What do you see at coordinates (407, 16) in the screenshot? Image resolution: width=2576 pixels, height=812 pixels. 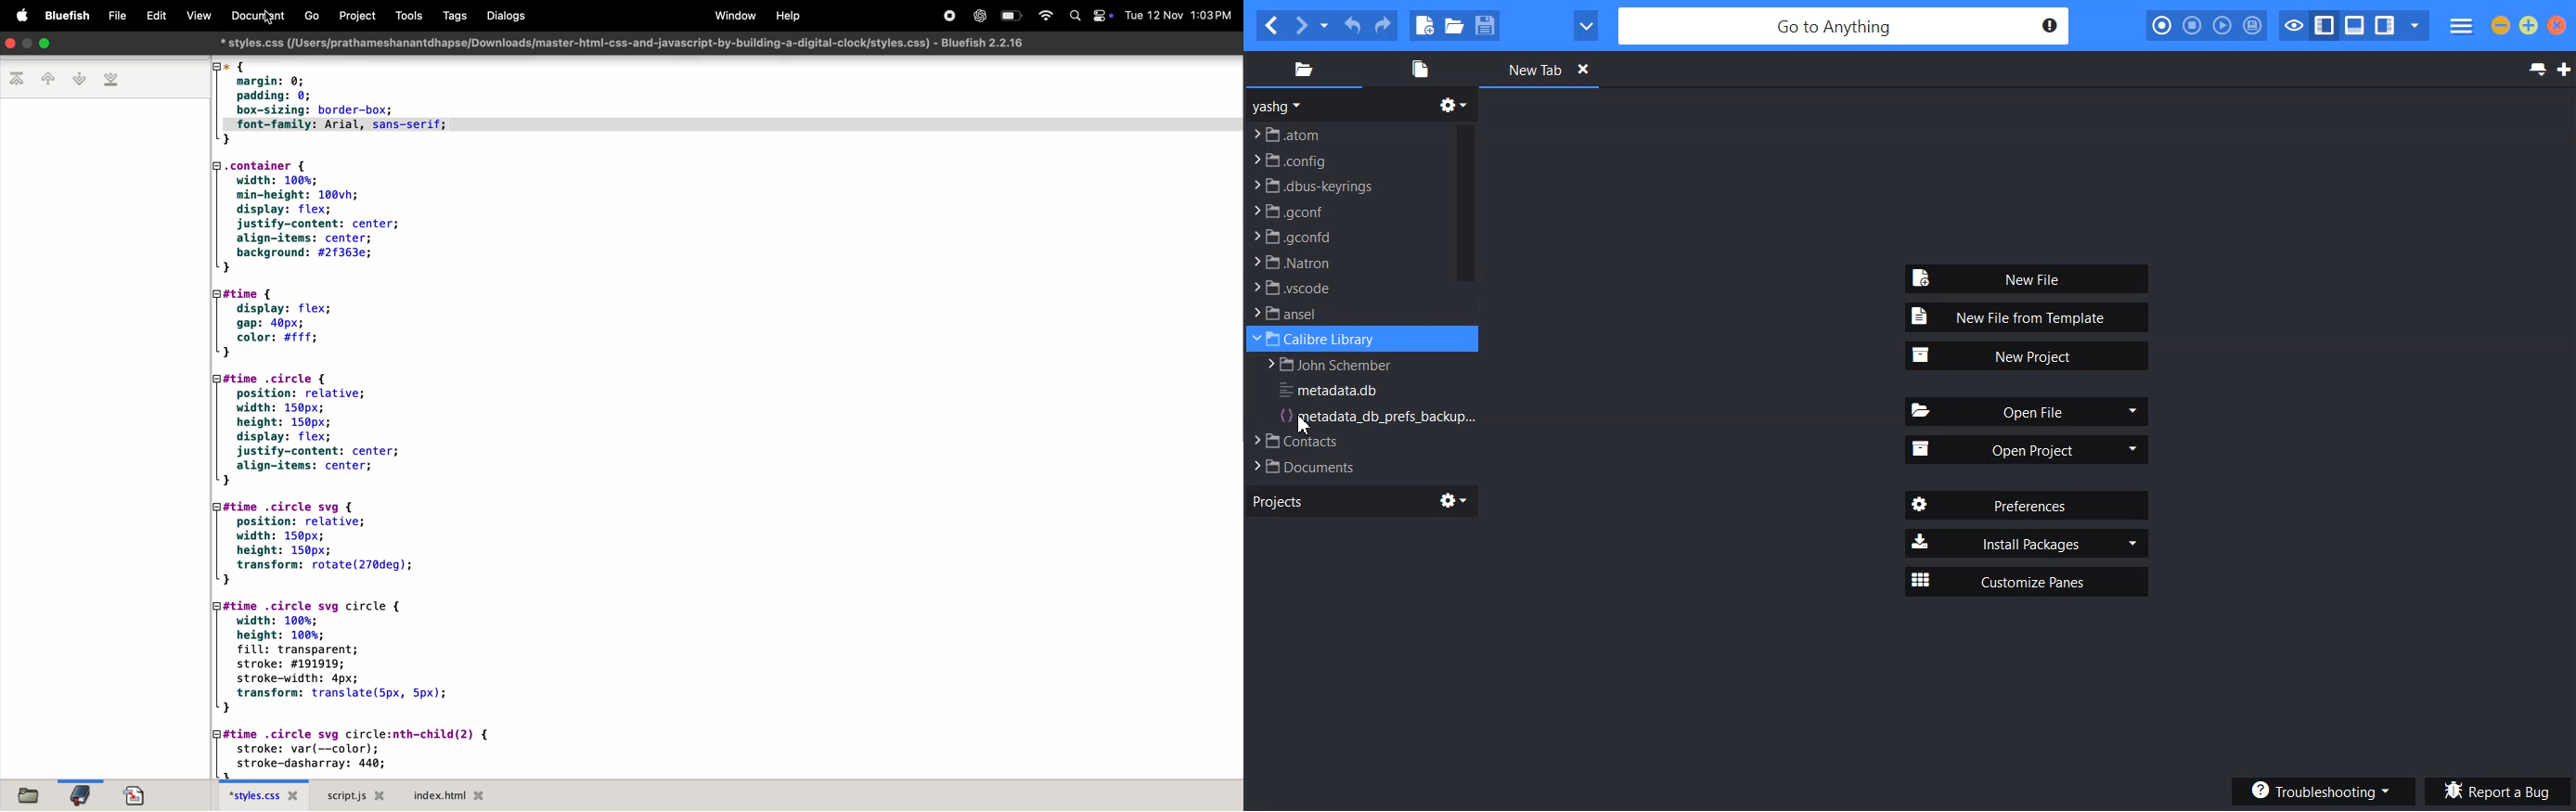 I see `Tools` at bounding box center [407, 16].